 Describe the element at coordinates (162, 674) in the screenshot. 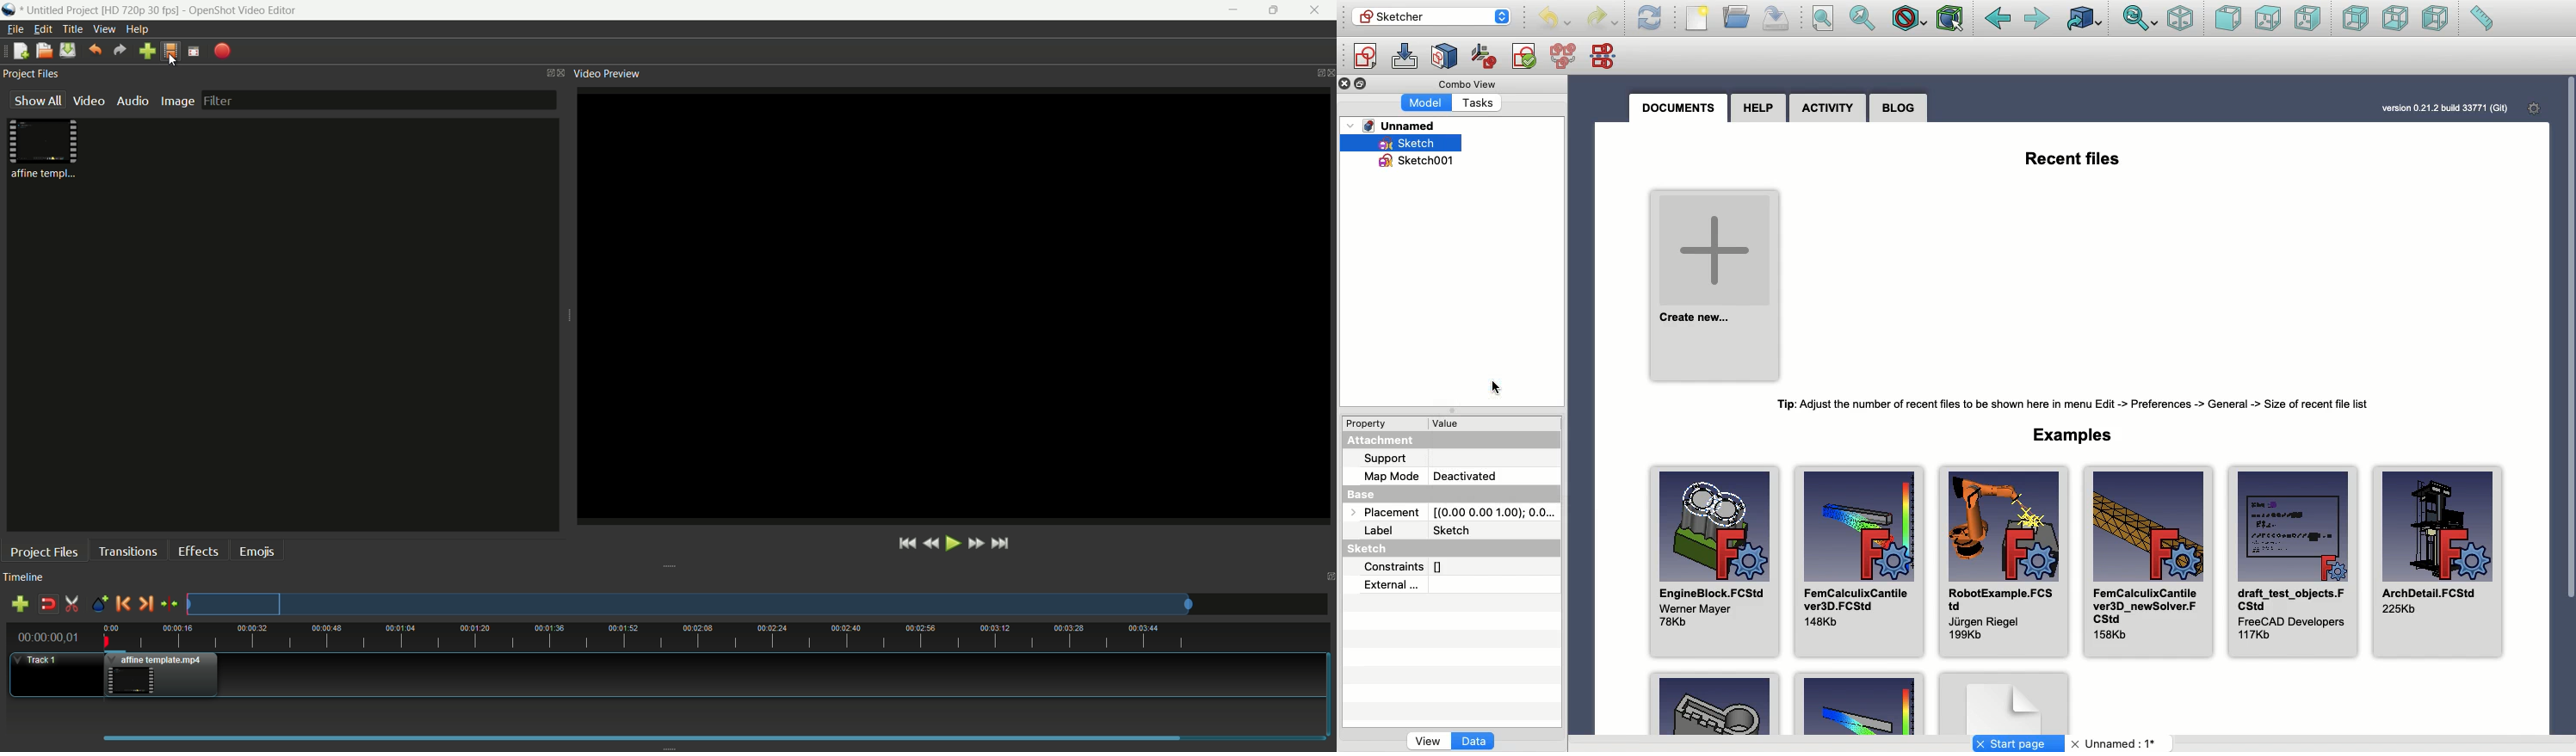

I see `video in track` at that location.